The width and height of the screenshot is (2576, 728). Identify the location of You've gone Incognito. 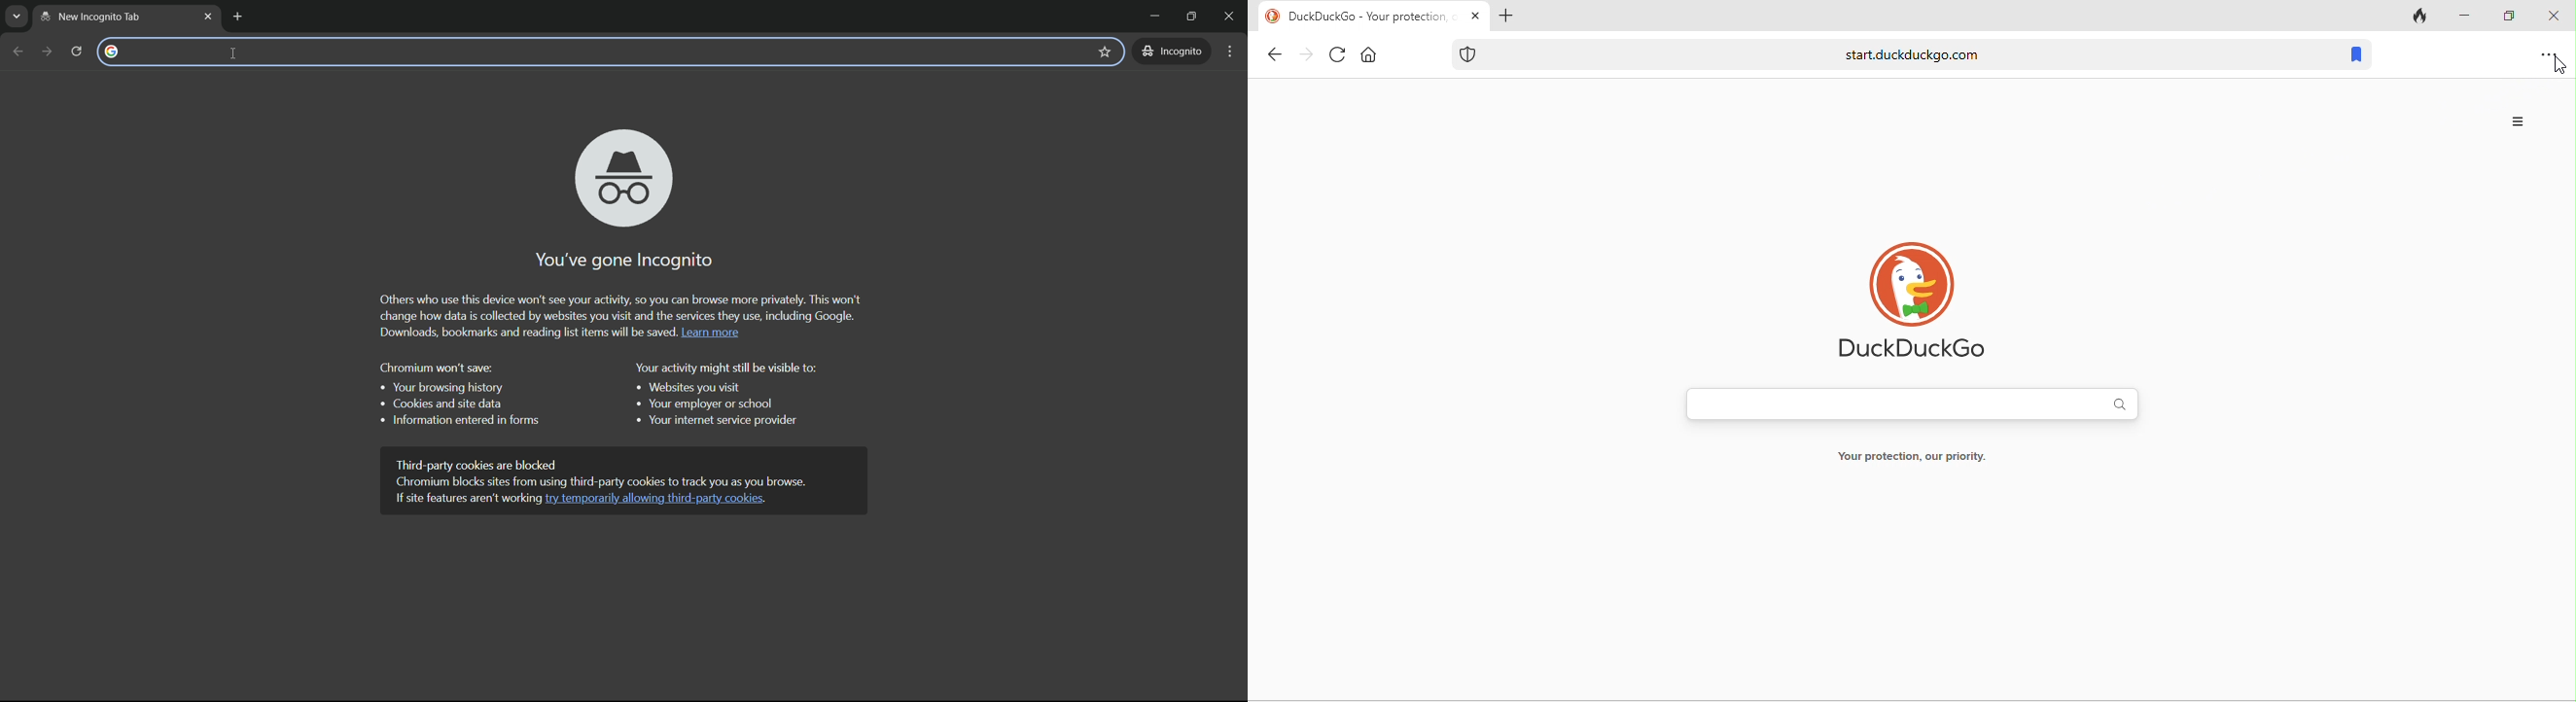
(618, 259).